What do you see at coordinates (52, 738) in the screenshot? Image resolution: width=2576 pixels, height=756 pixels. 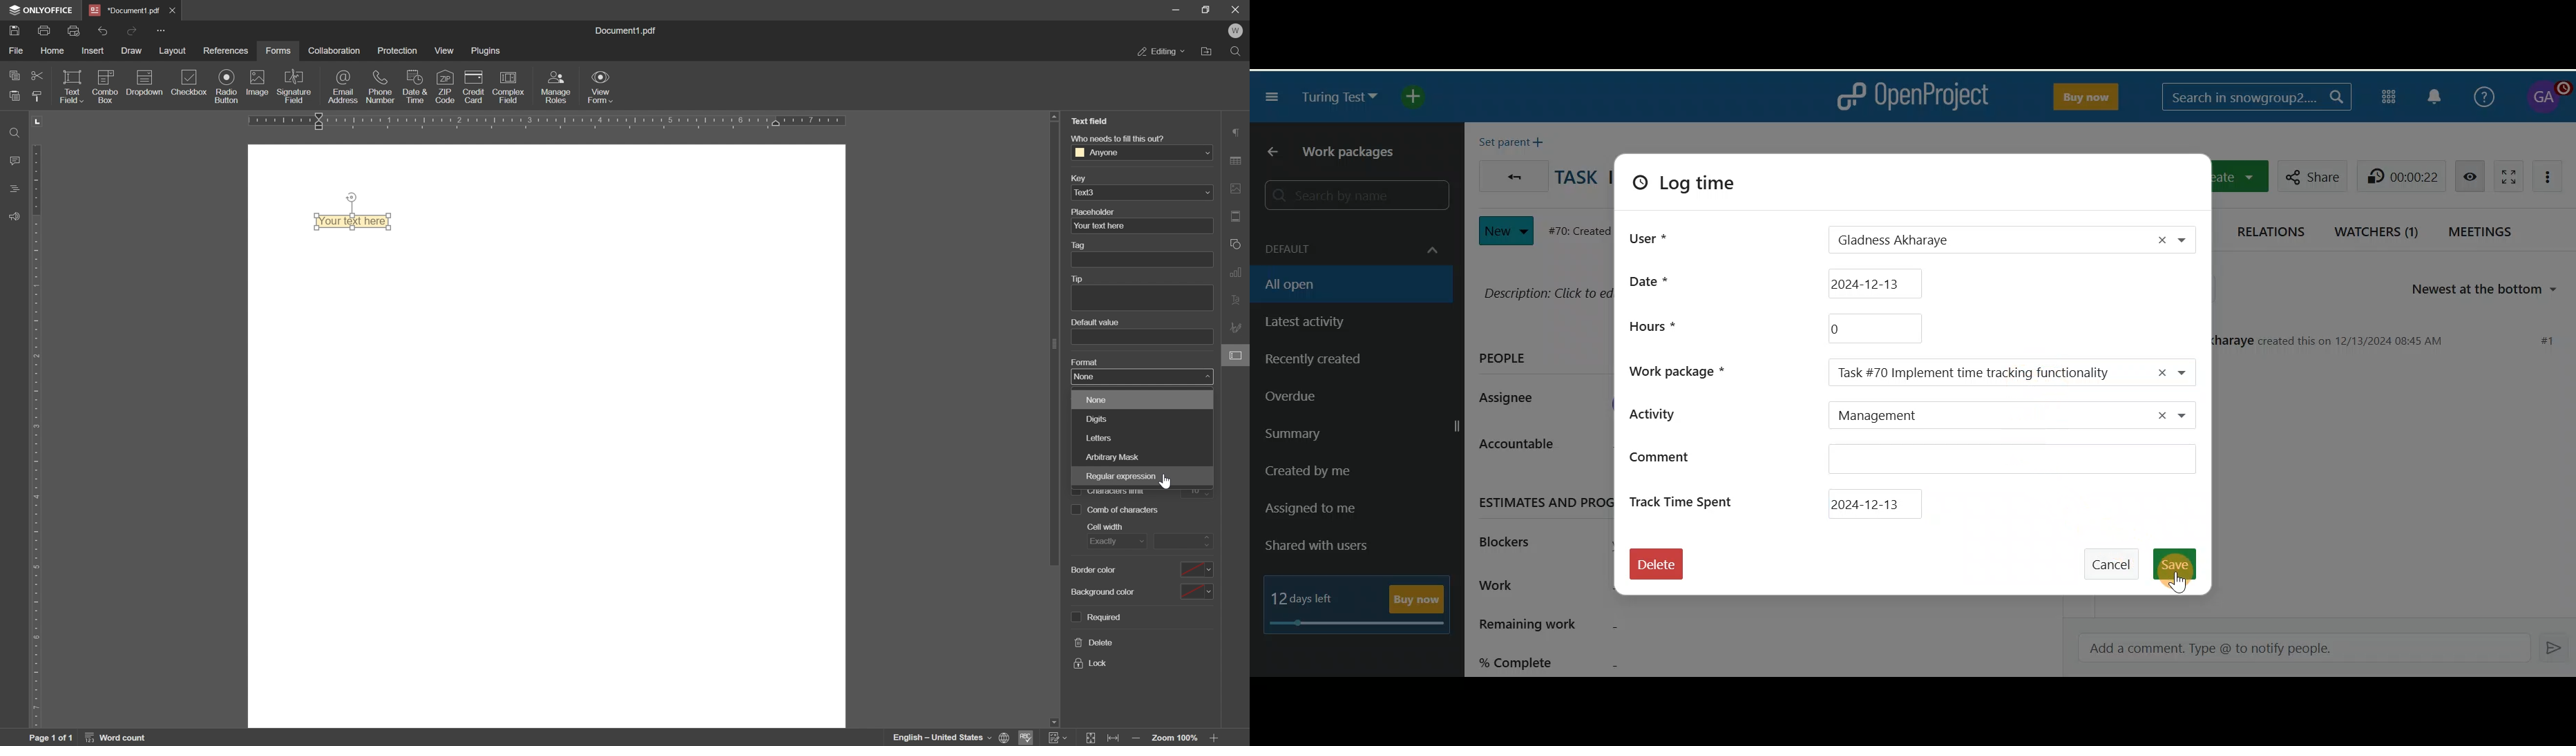 I see `page 1 of 1` at bounding box center [52, 738].